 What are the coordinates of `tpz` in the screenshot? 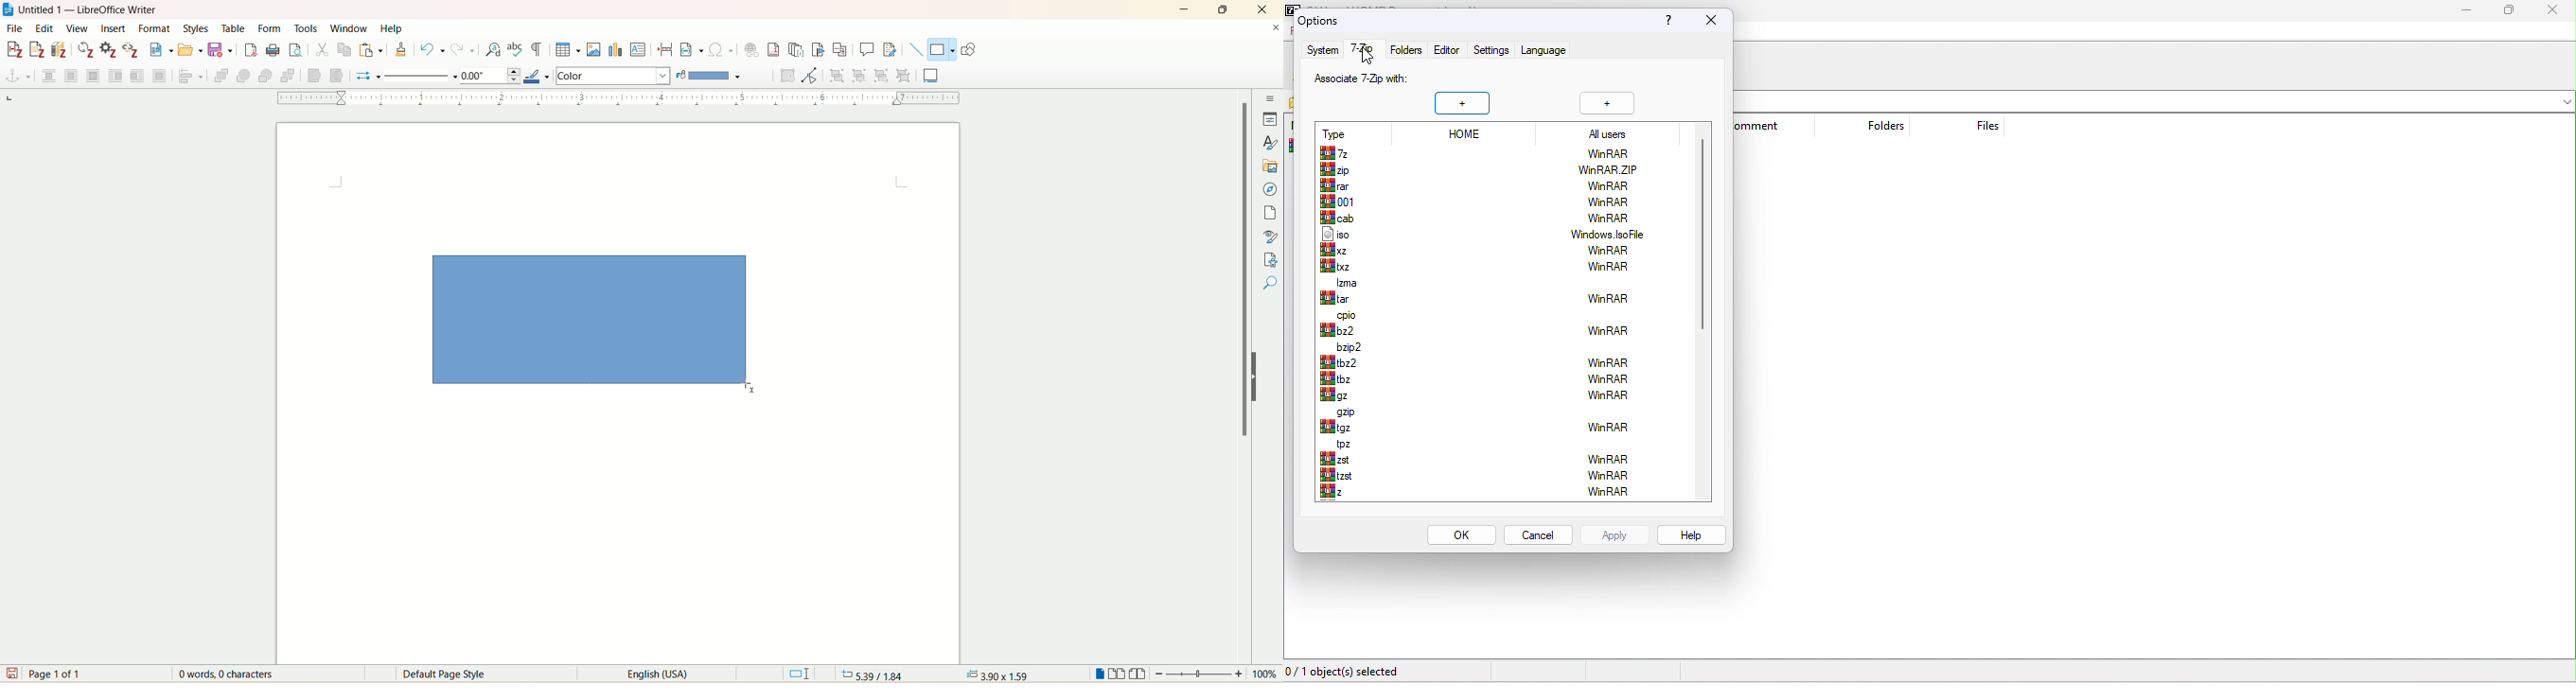 It's located at (1347, 444).